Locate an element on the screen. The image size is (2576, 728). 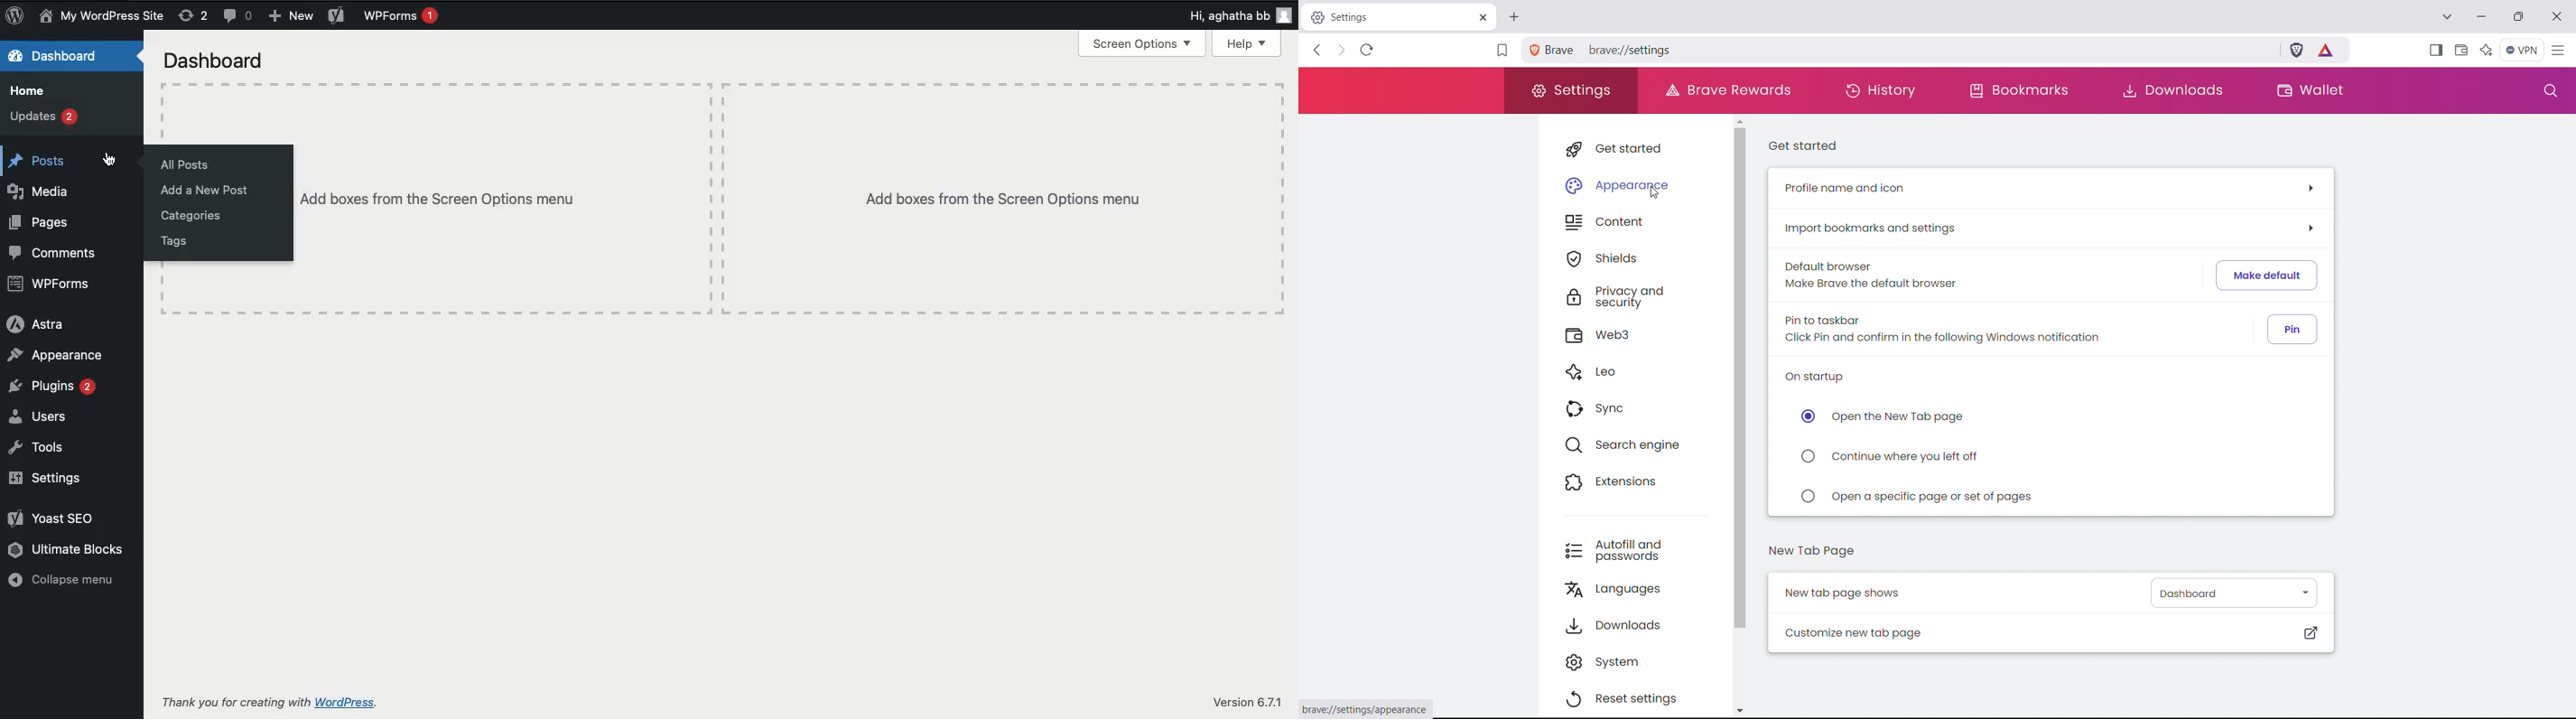
Revisions is located at coordinates (195, 16).